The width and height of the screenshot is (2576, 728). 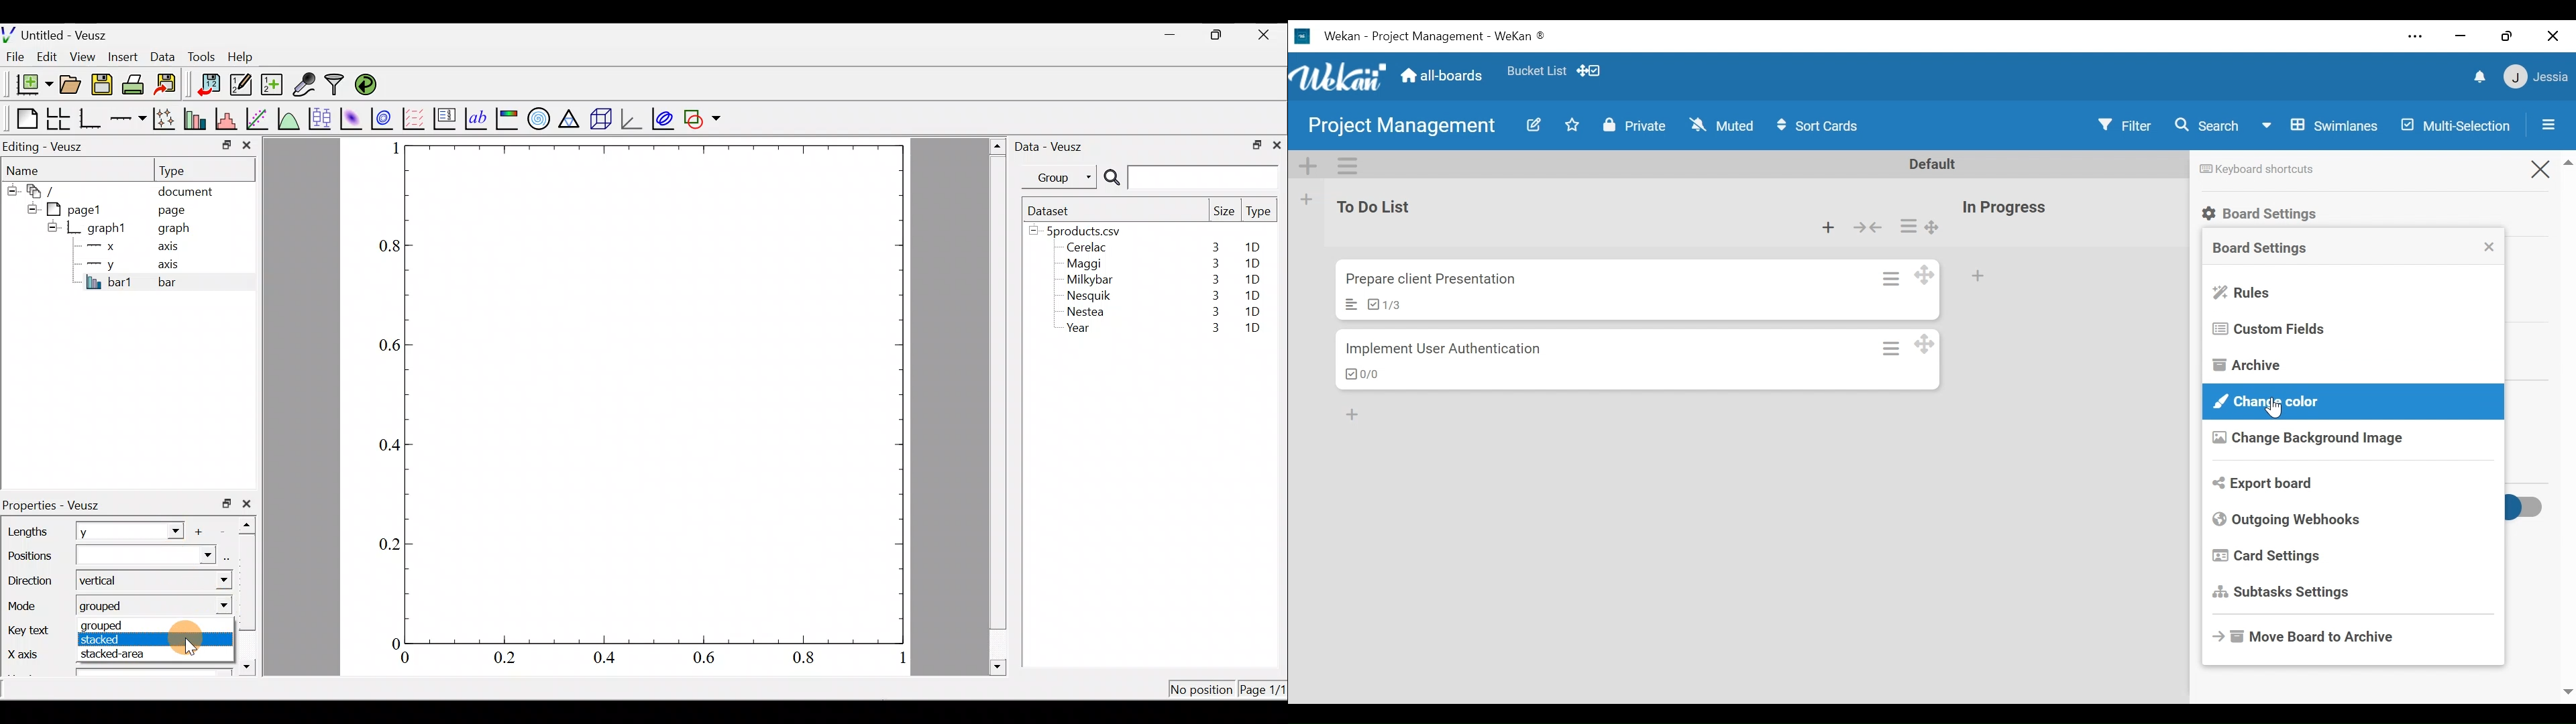 I want to click on close, so click(x=2551, y=34).